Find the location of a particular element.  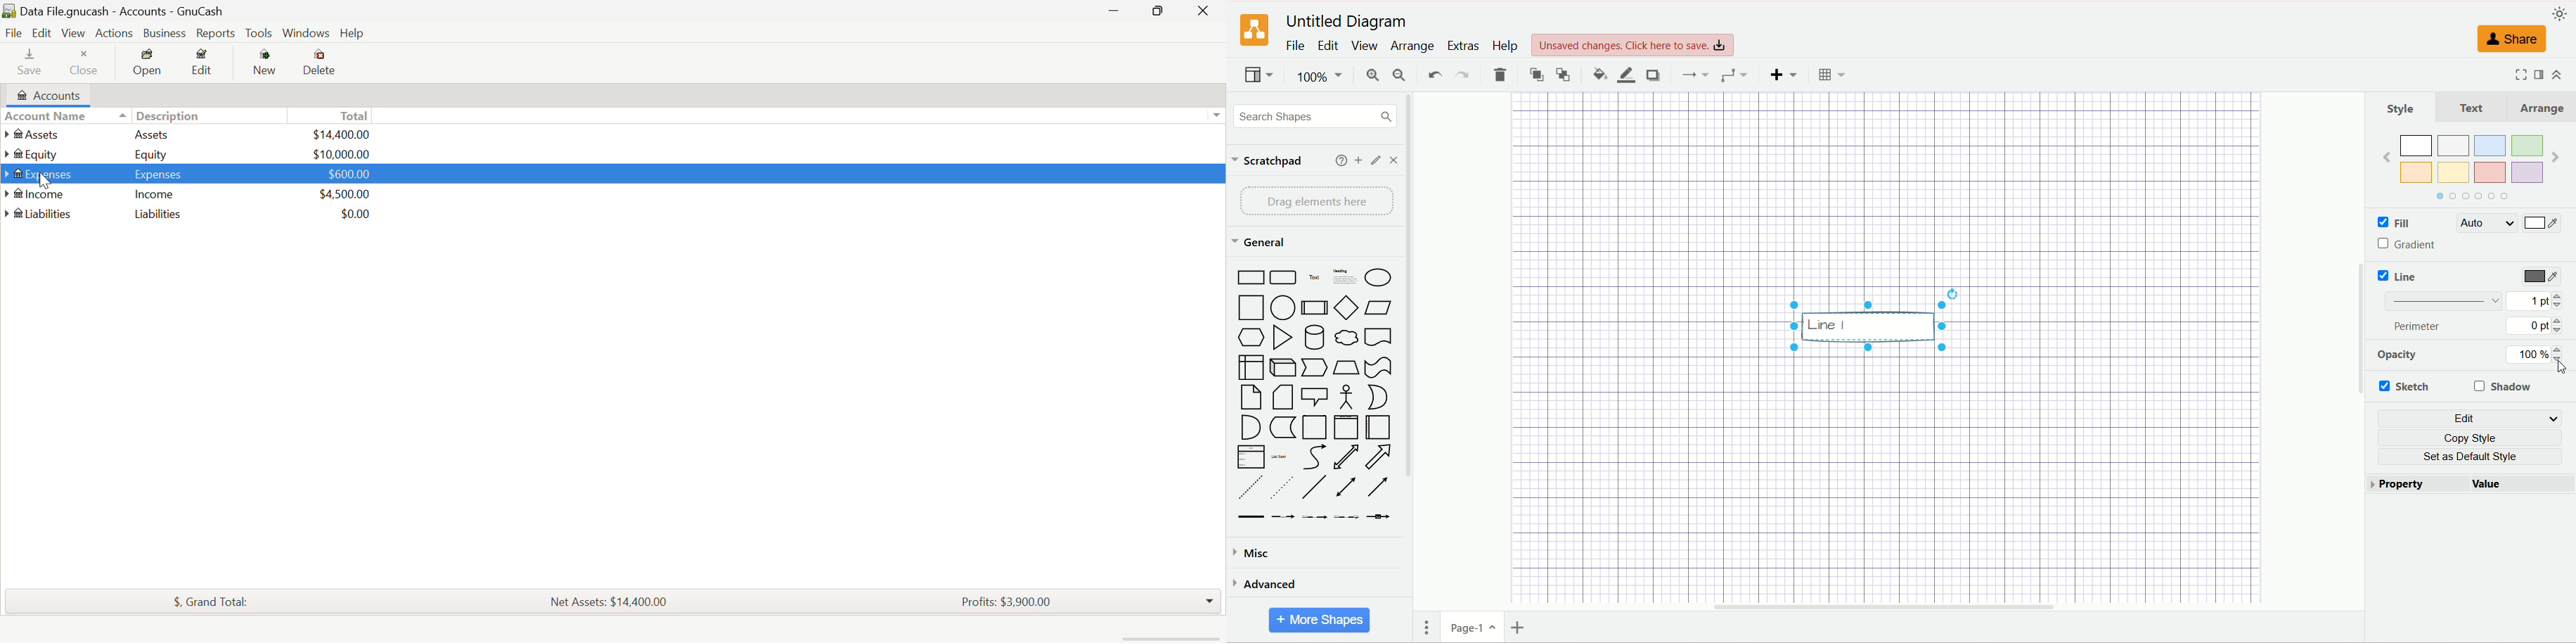

Equity Account is located at coordinates (30, 155).